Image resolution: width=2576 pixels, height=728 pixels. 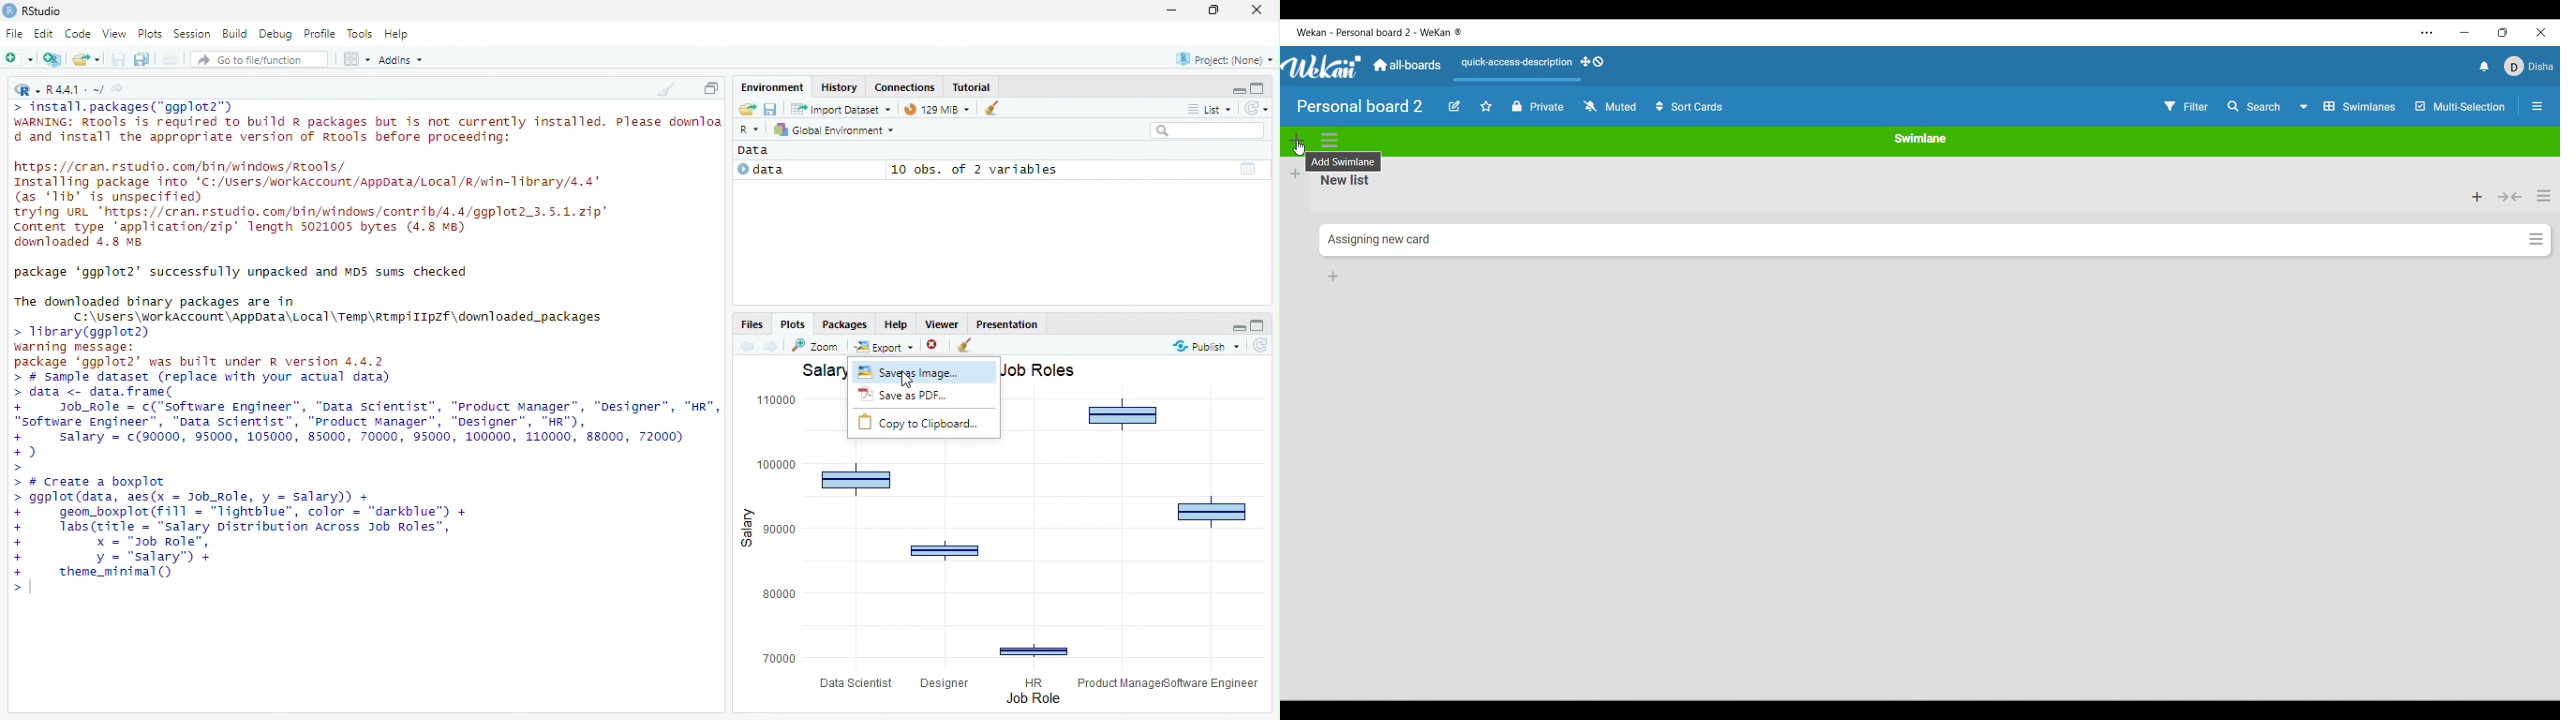 What do you see at coordinates (926, 373) in the screenshot?
I see `Save as image` at bounding box center [926, 373].